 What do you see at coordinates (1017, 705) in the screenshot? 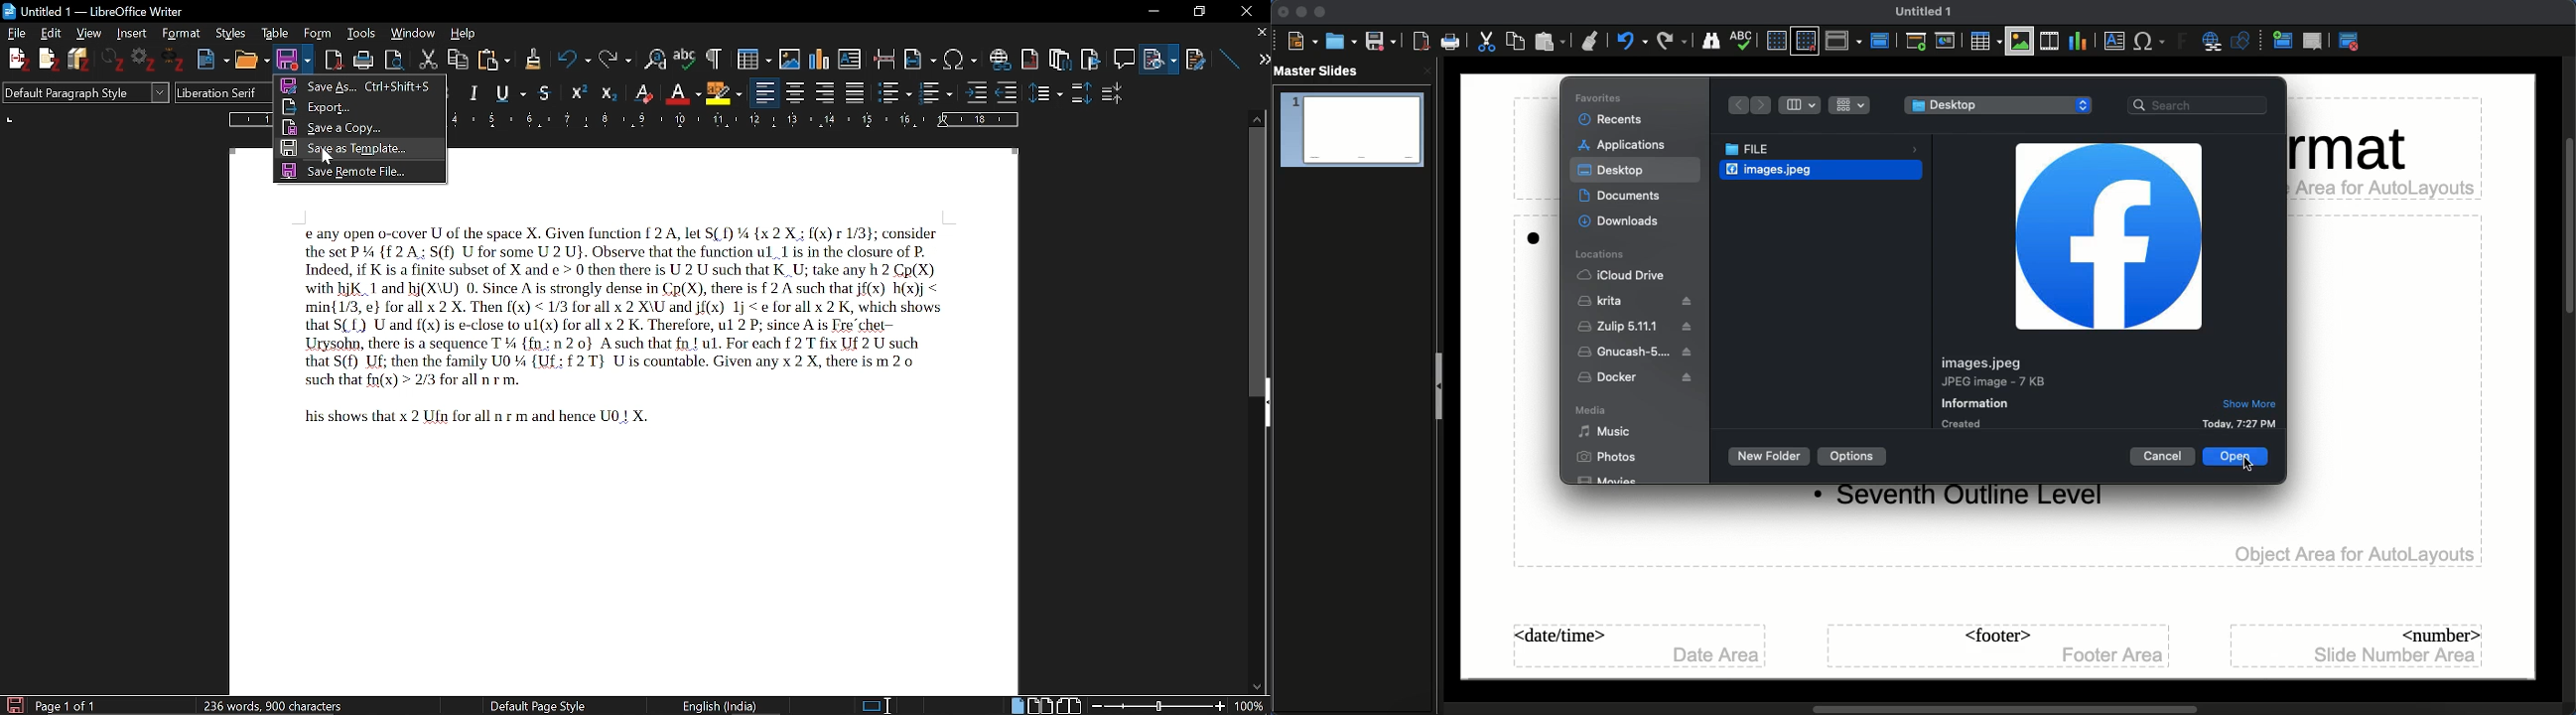
I see `single page` at bounding box center [1017, 705].